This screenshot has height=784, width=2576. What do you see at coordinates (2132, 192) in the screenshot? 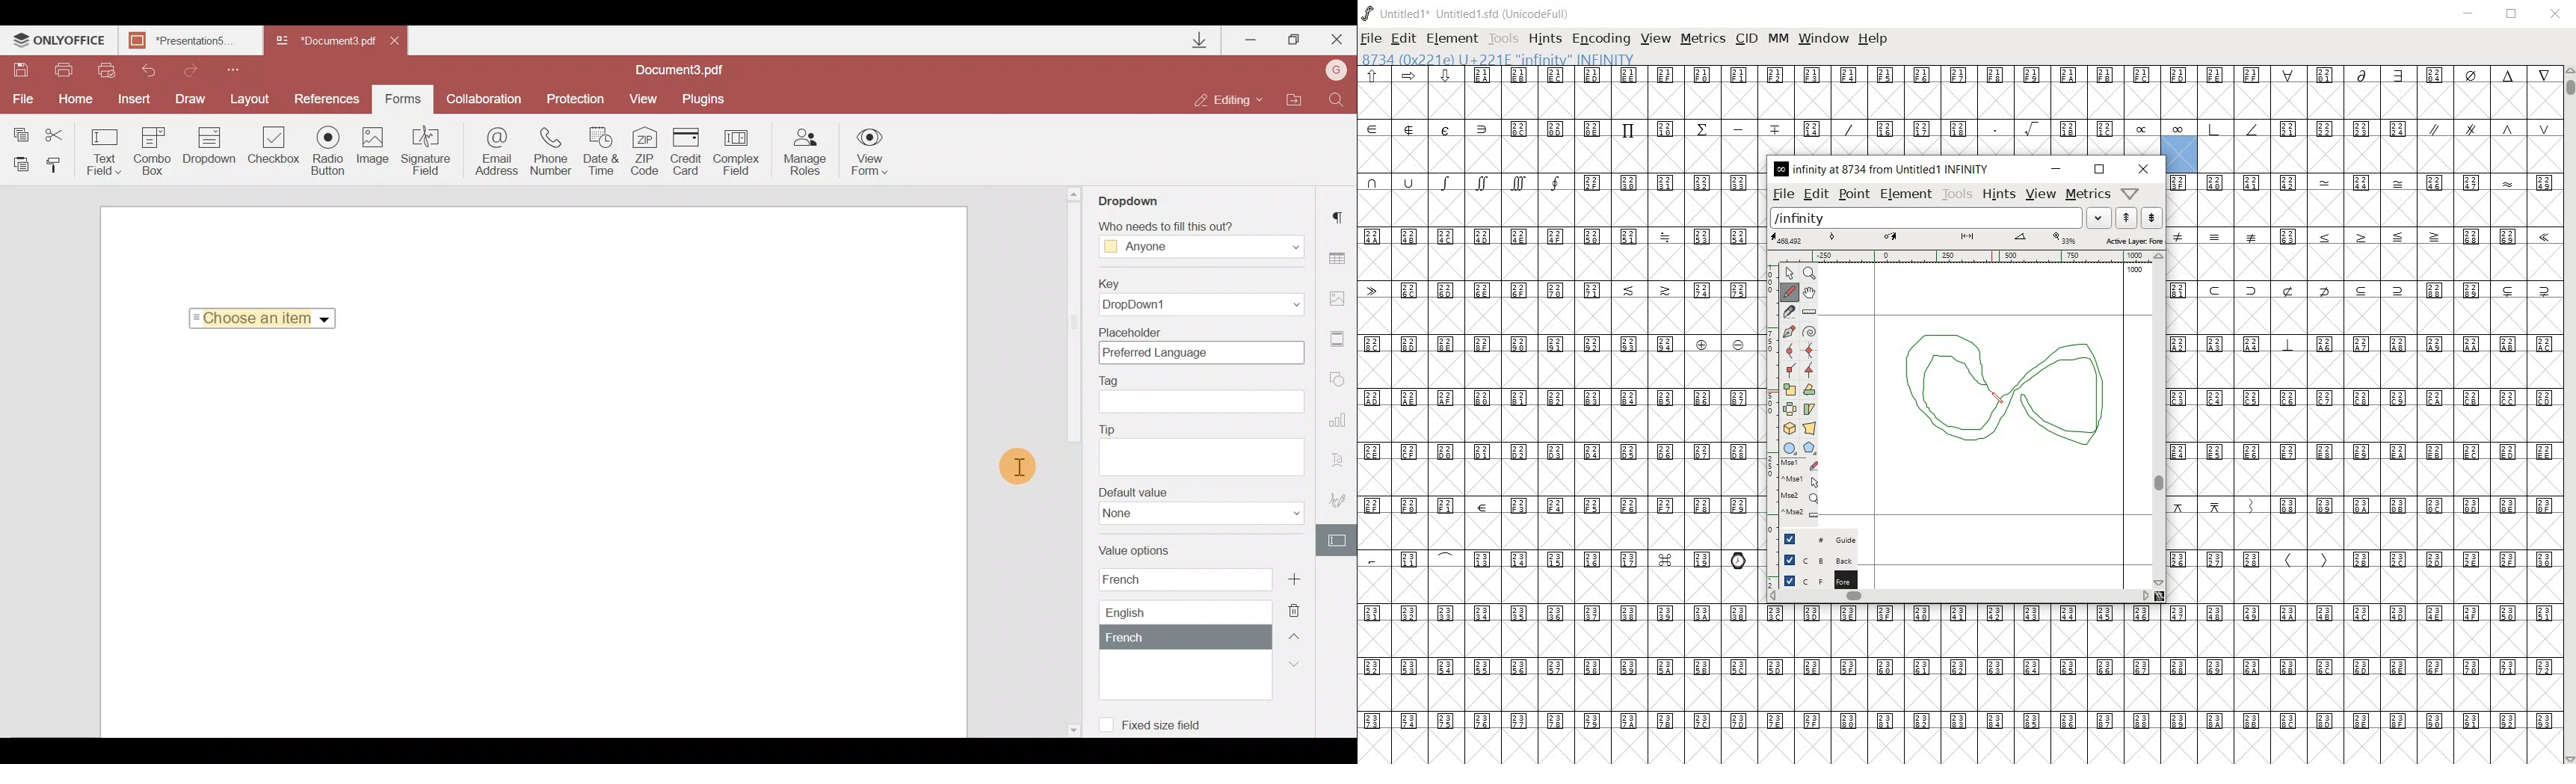
I see `help/window` at bounding box center [2132, 192].